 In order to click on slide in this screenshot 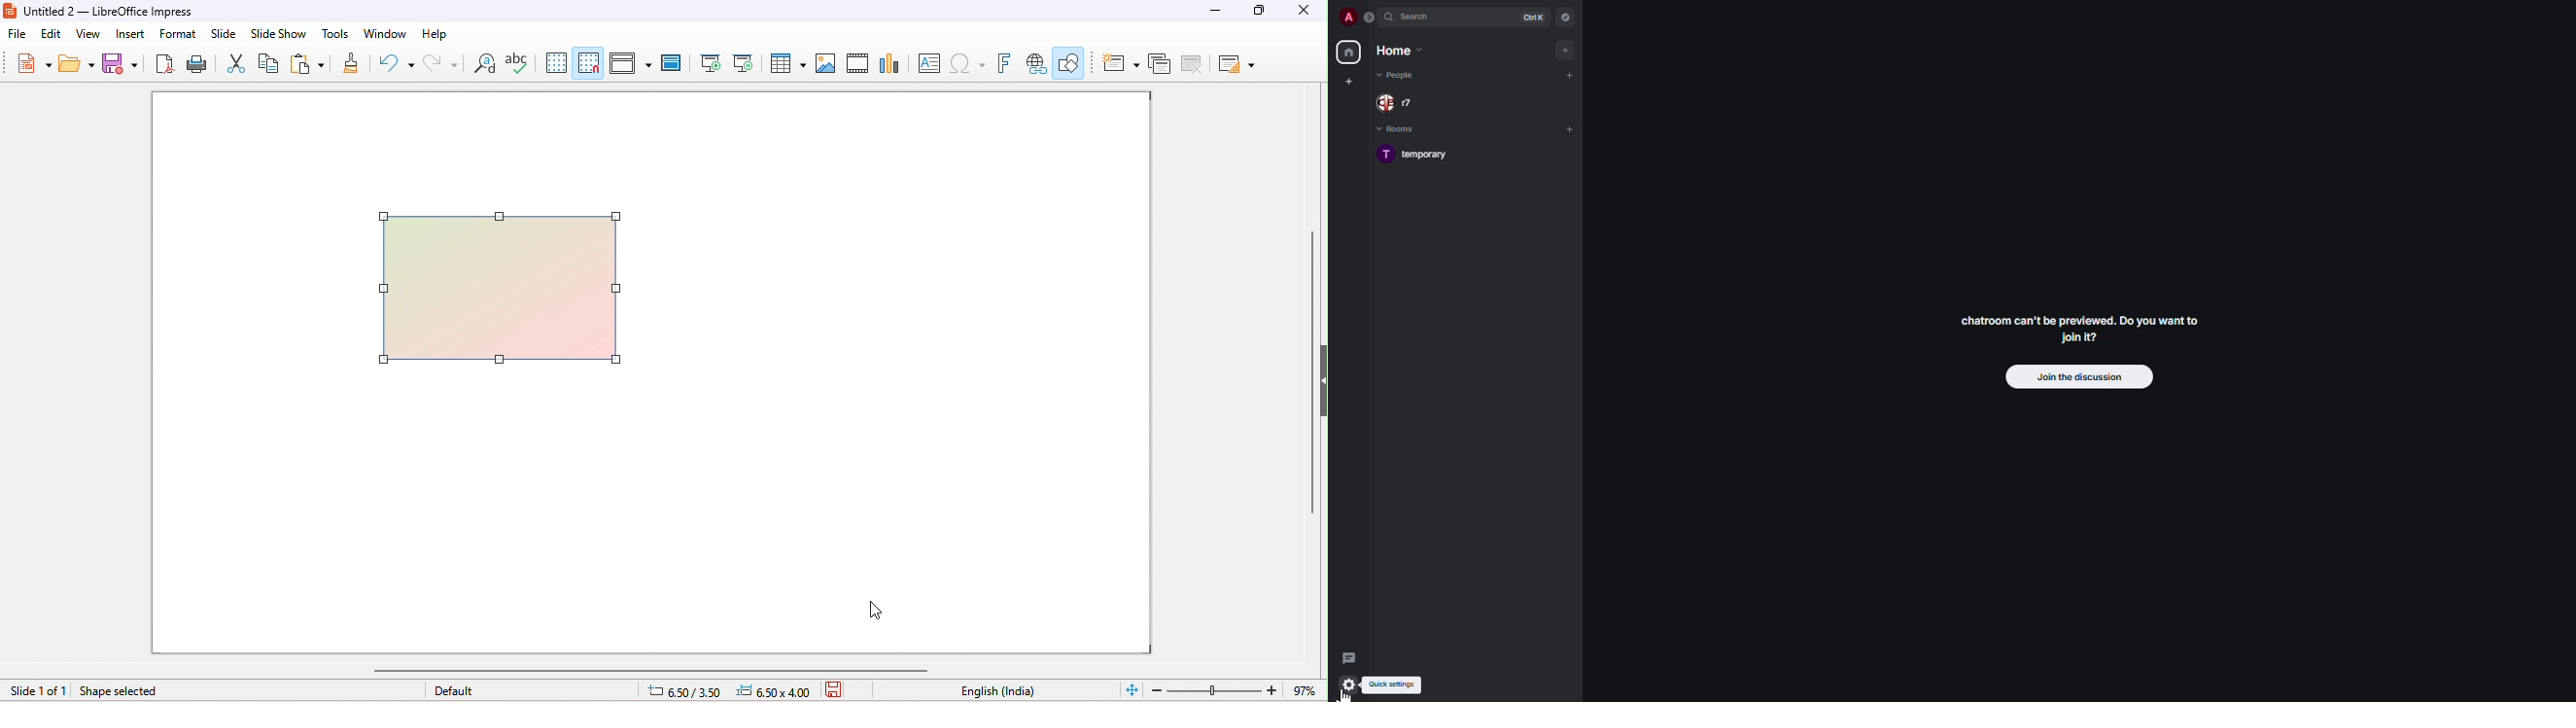, I will do `click(224, 33)`.